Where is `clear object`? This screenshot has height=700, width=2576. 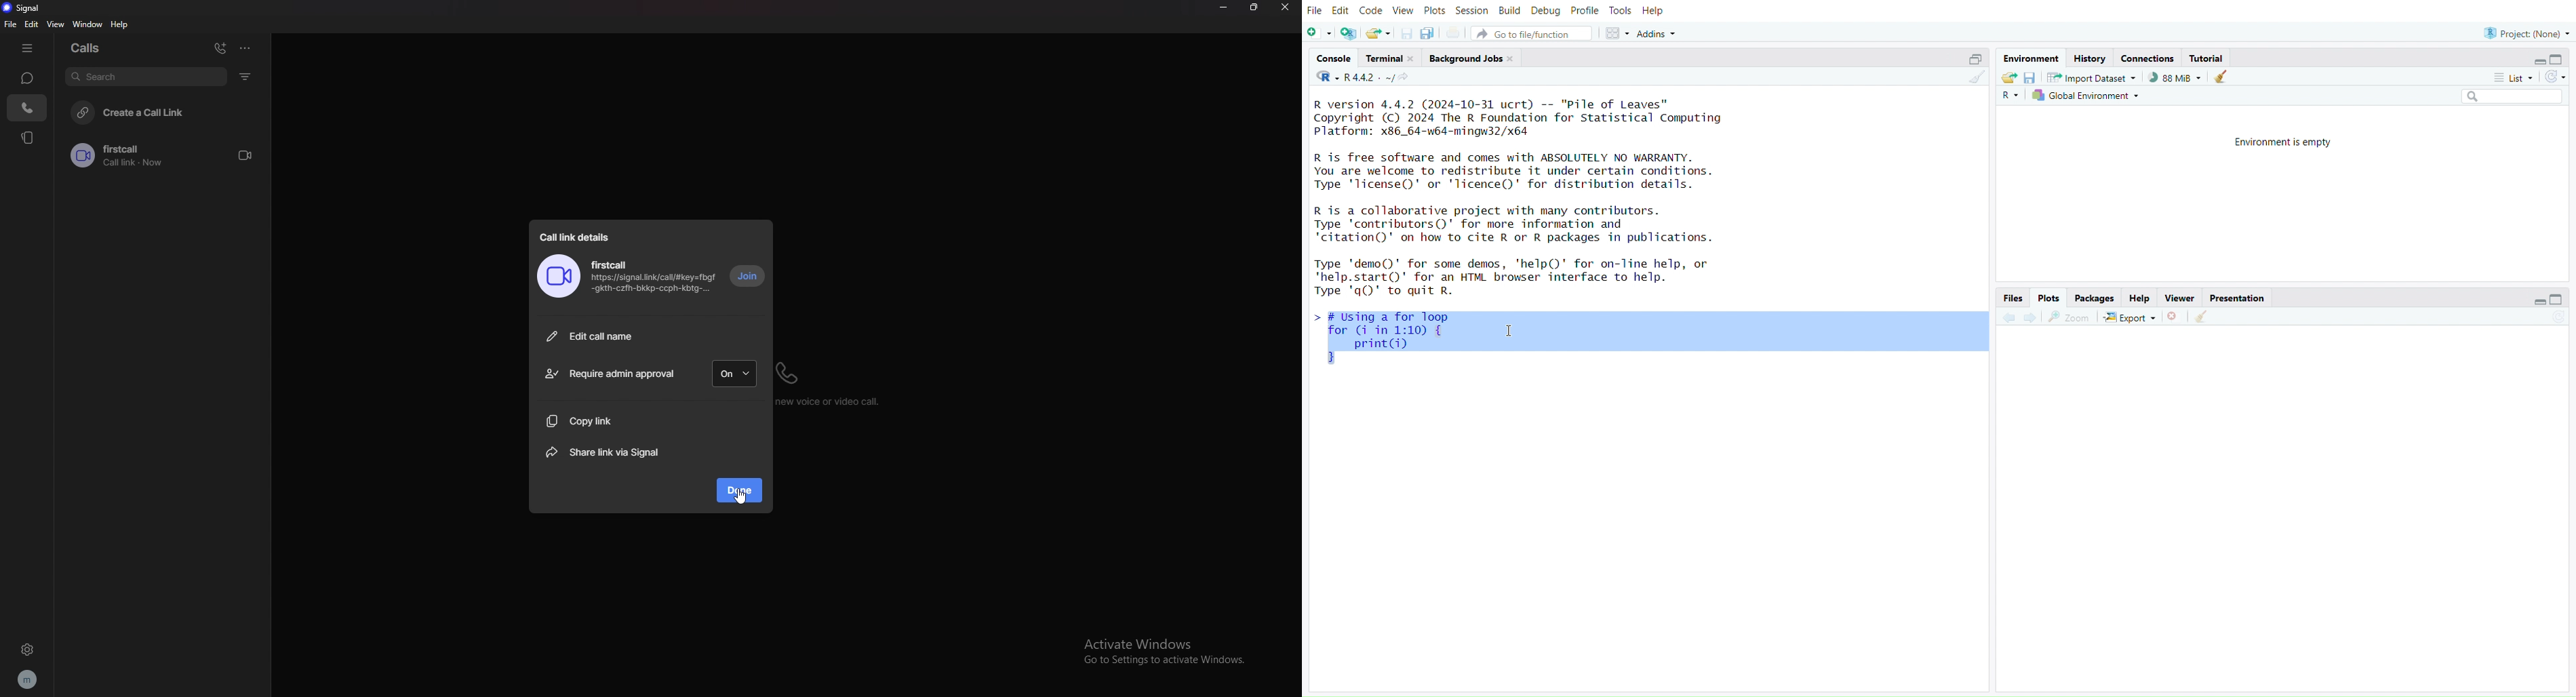 clear object is located at coordinates (2221, 78).